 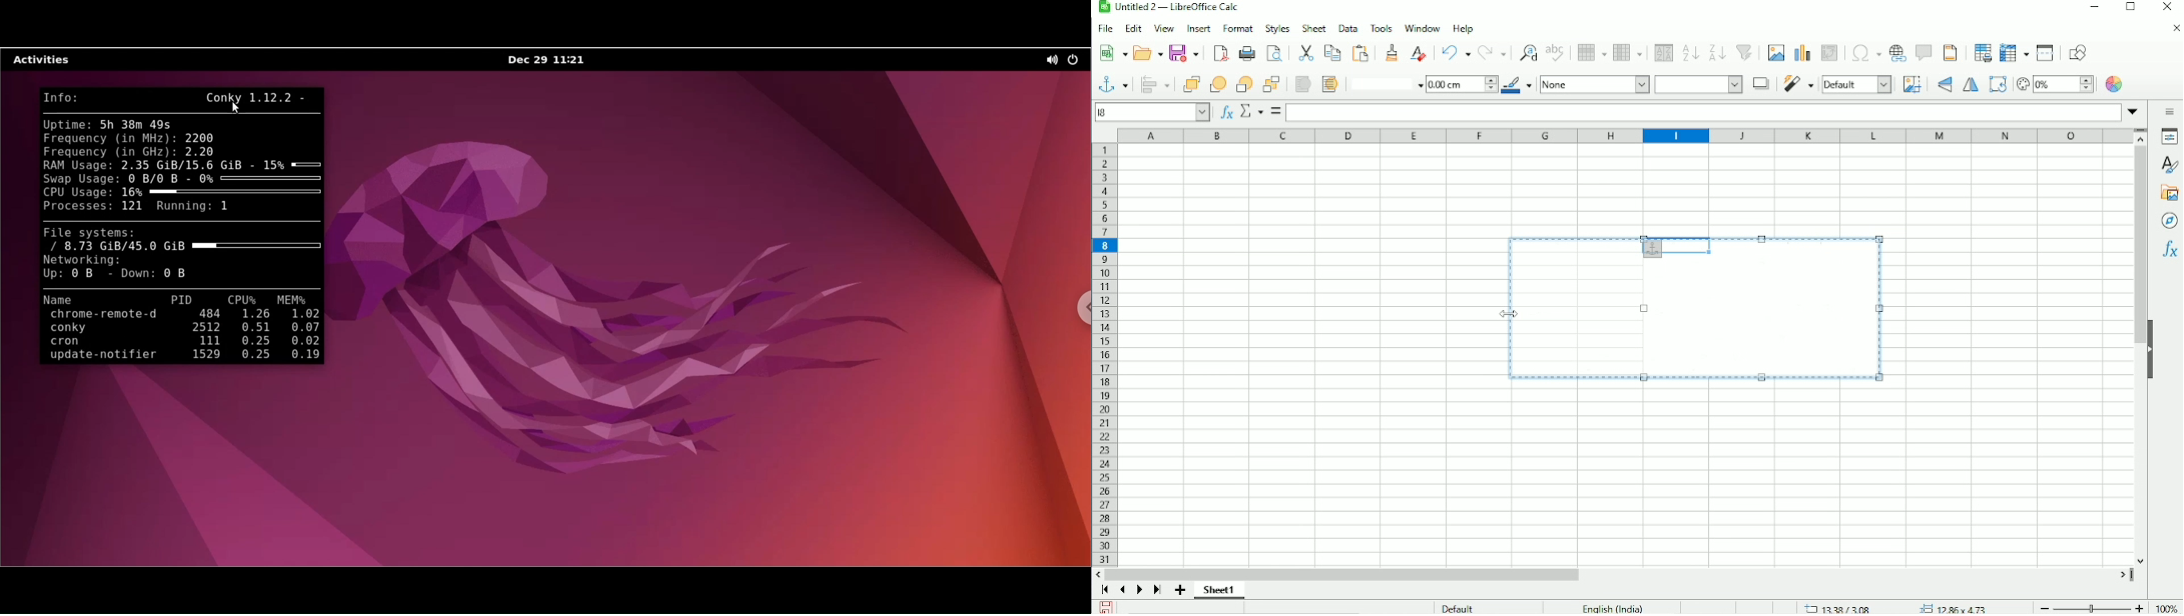 I want to click on Formula, so click(x=1276, y=112).